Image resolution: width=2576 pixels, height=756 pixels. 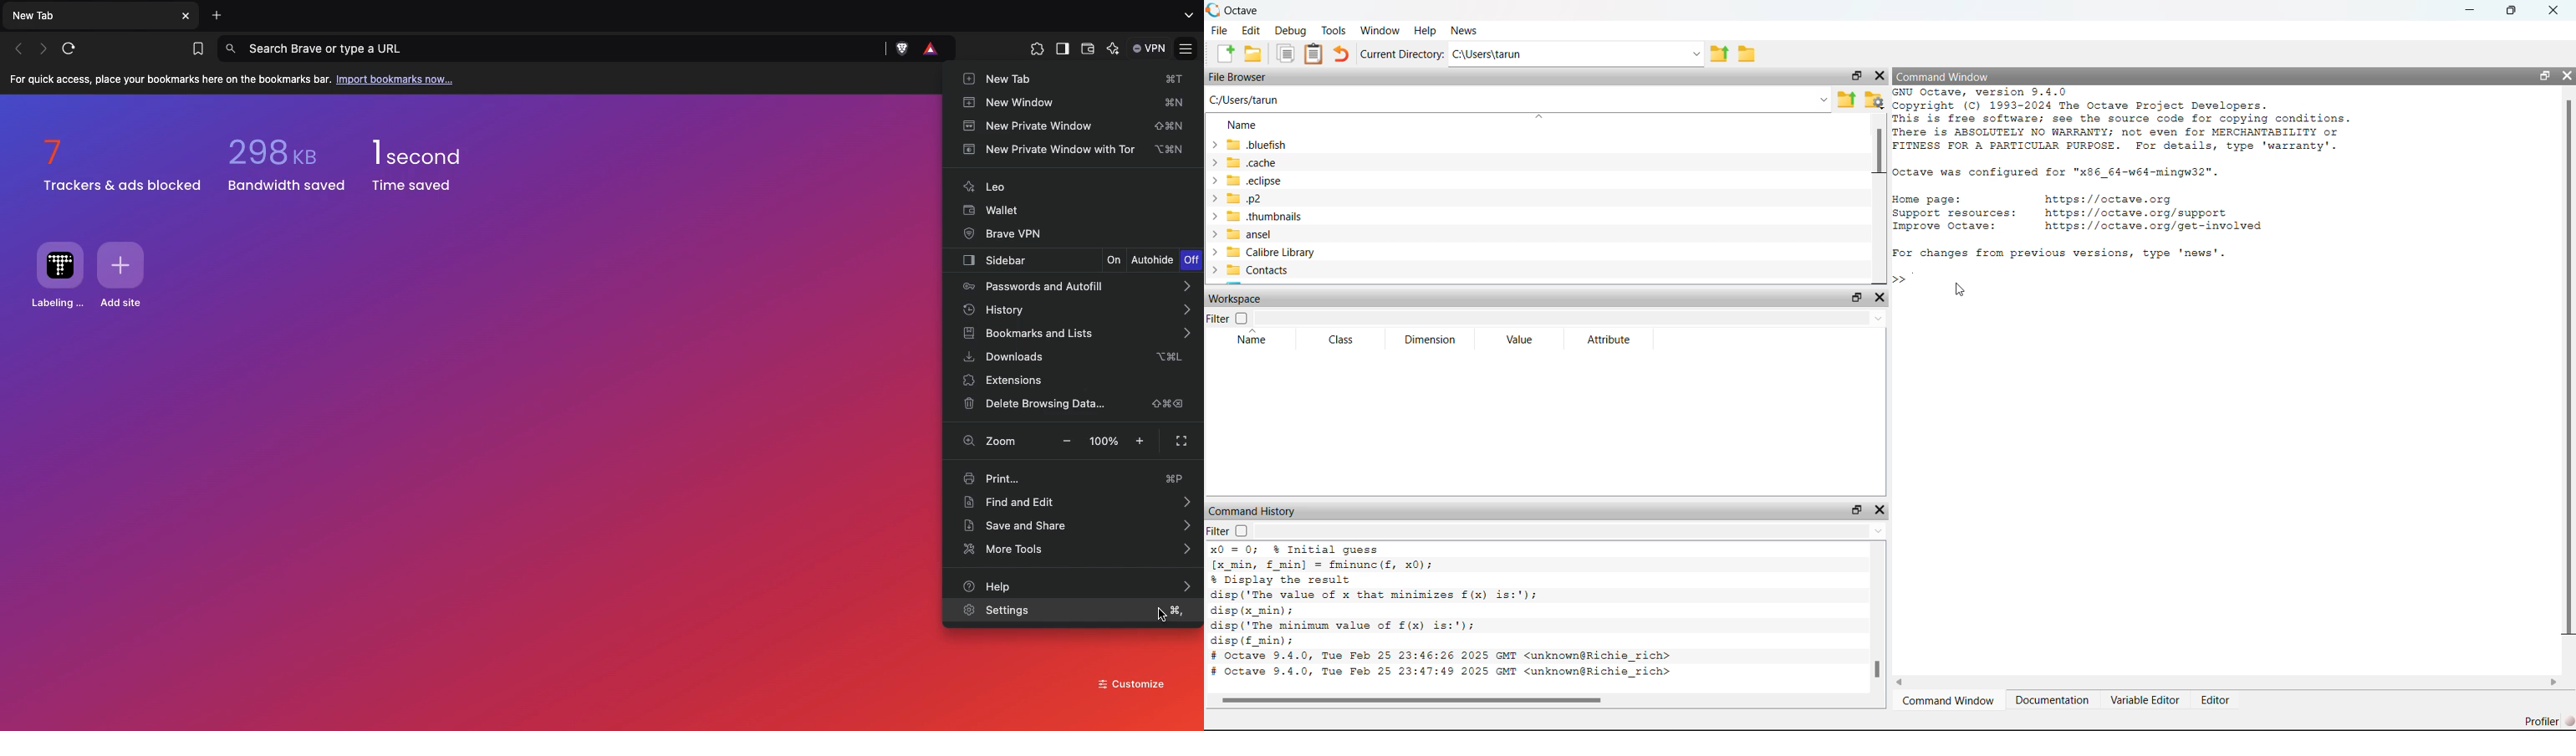 What do you see at coordinates (1226, 54) in the screenshot?
I see `New script` at bounding box center [1226, 54].